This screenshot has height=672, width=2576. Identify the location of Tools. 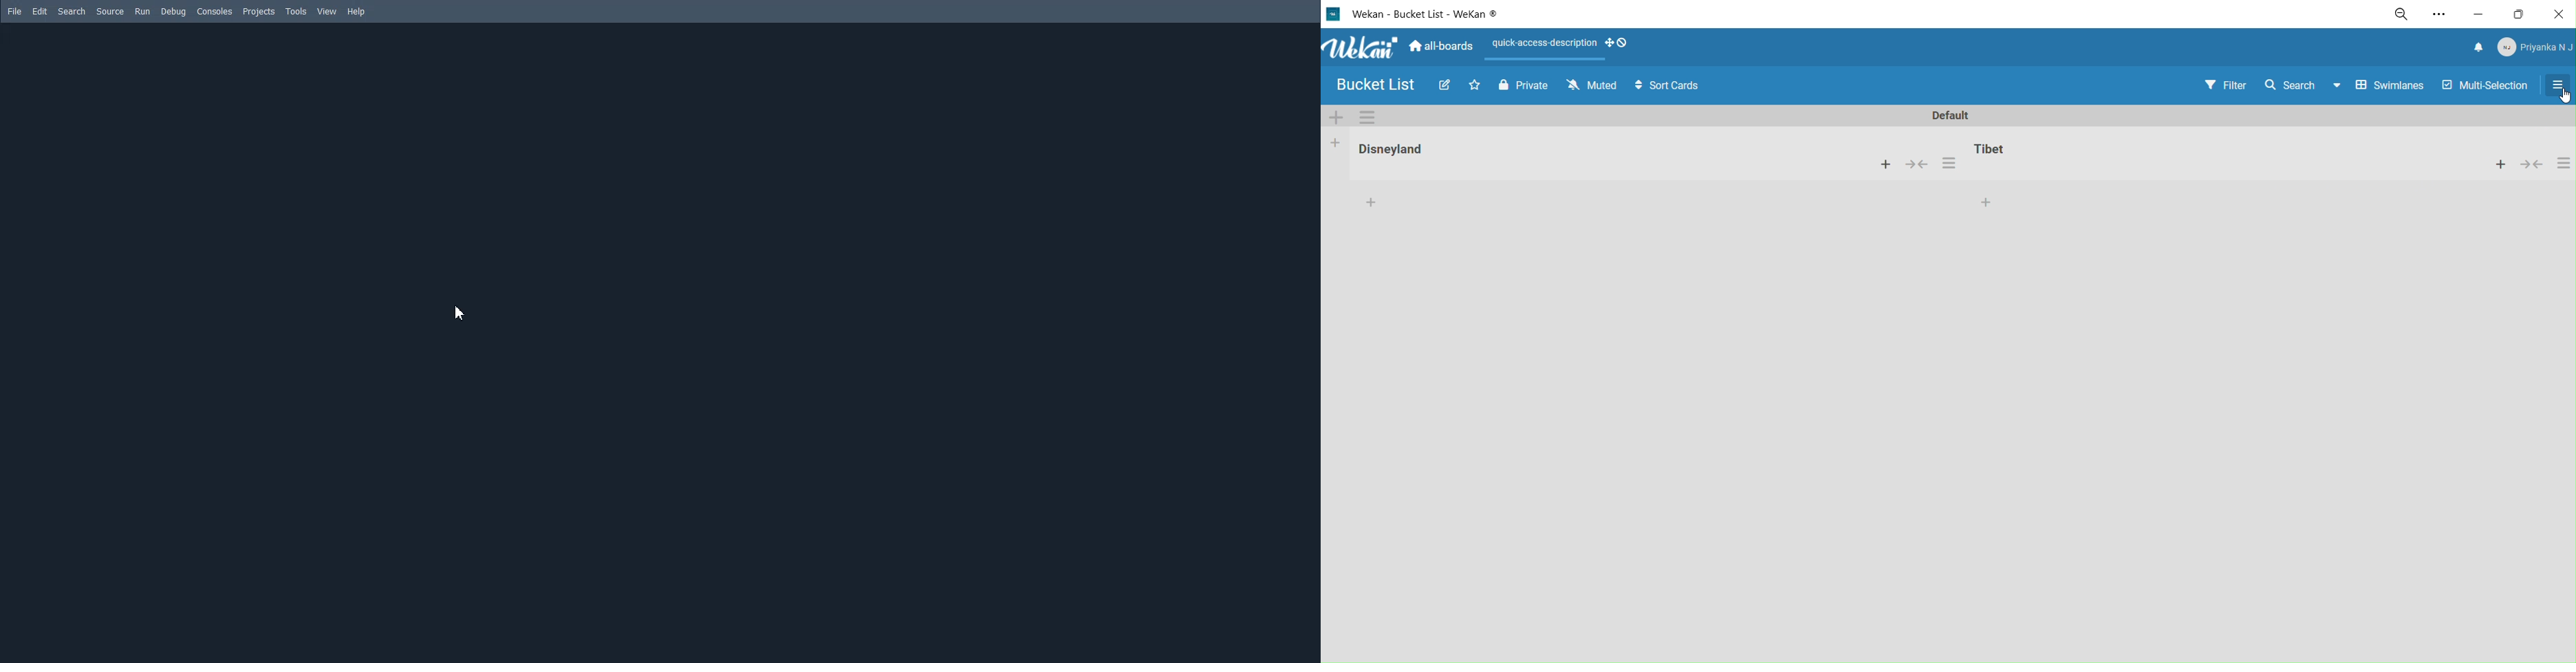
(296, 11).